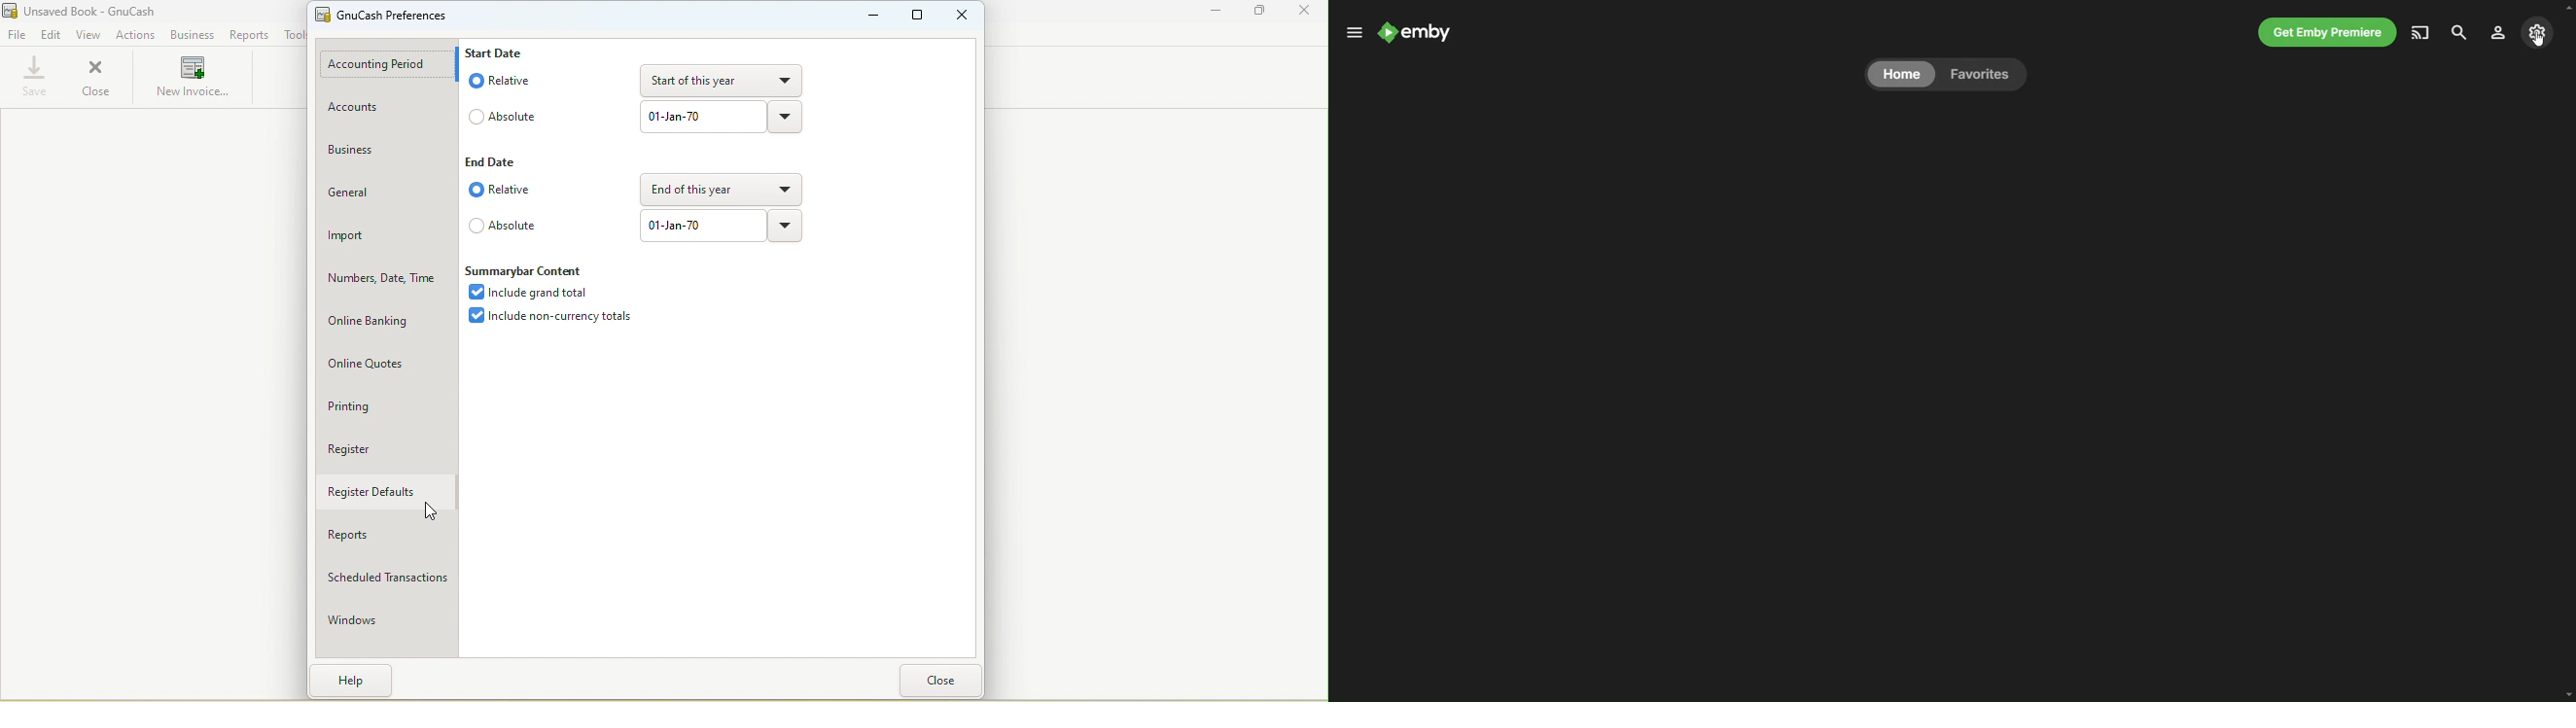  Describe the element at coordinates (429, 511) in the screenshot. I see `cursor` at that location.